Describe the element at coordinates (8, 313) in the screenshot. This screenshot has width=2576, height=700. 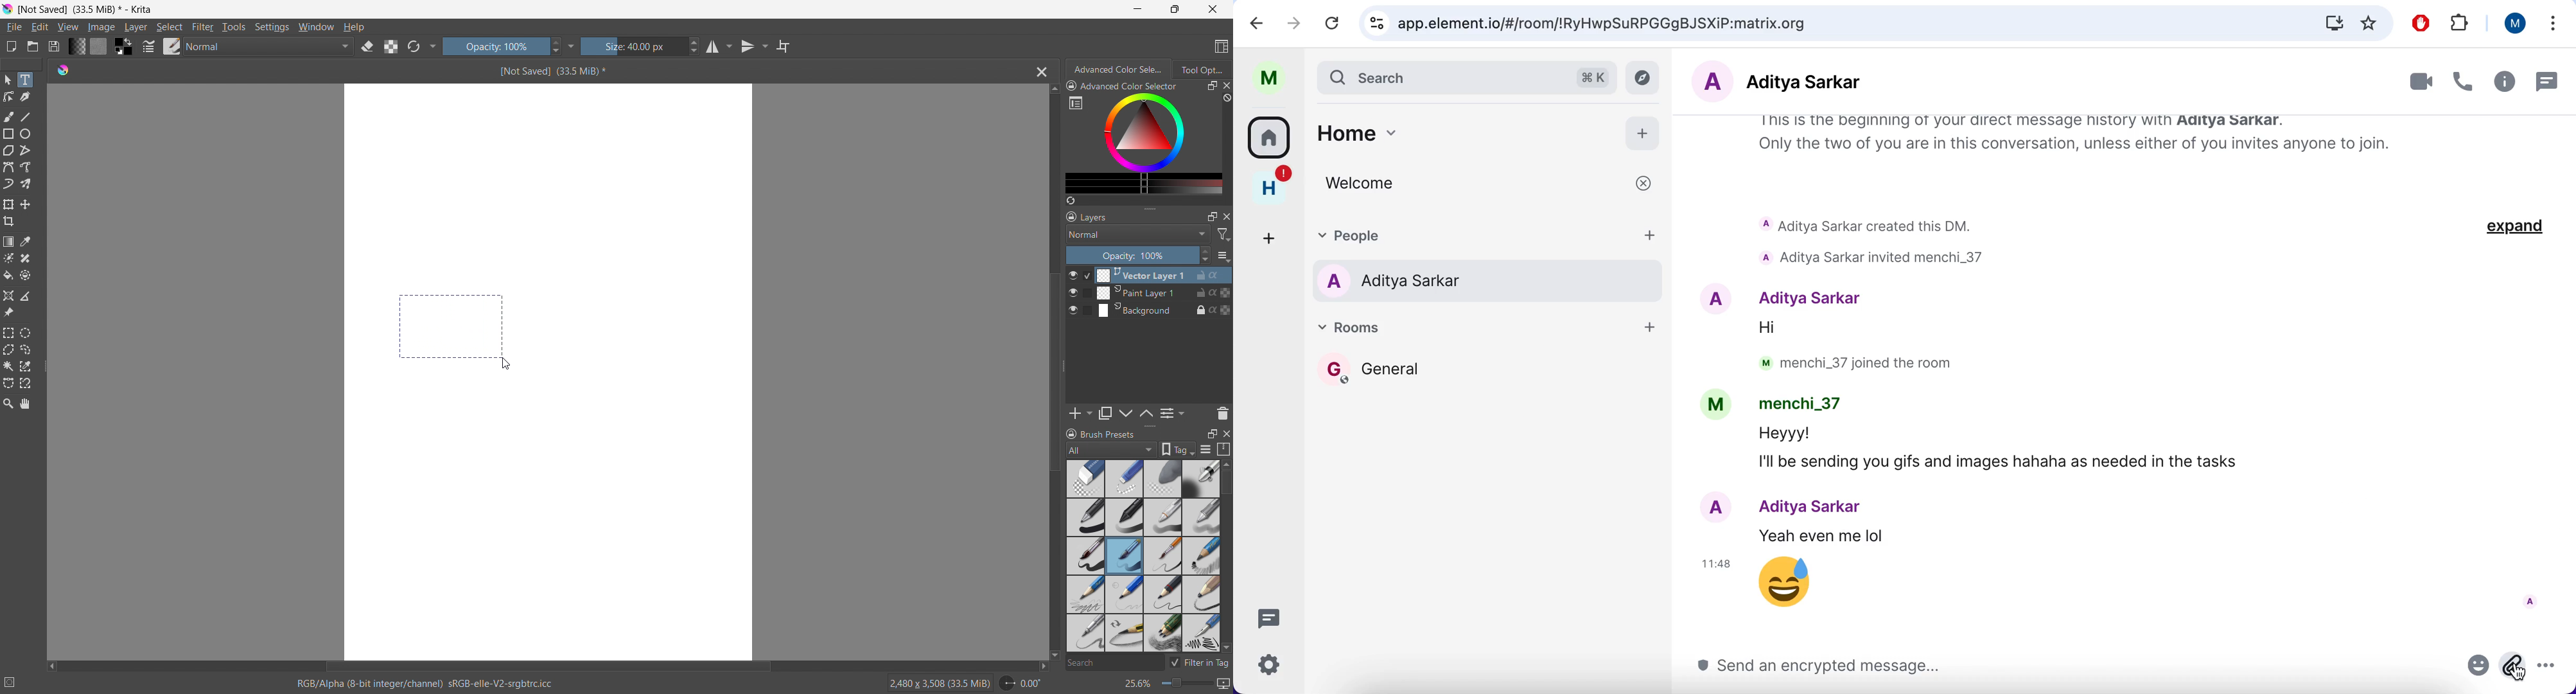
I see `reference images tool` at that location.